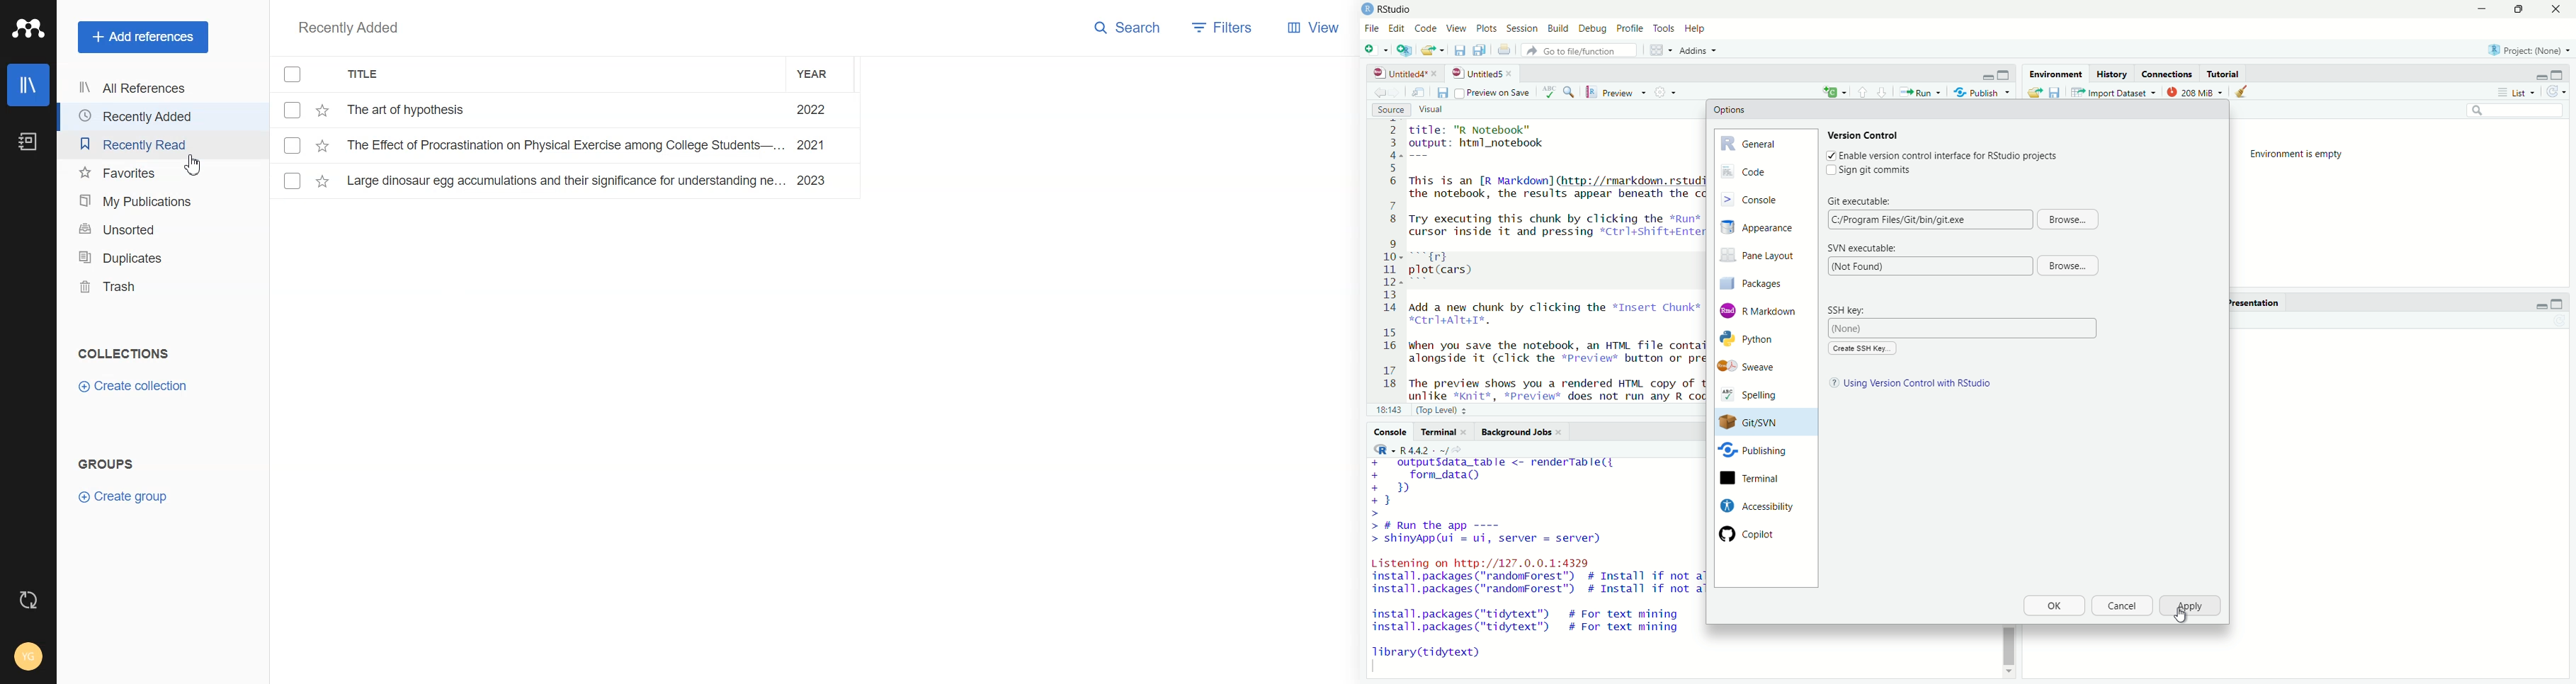  What do you see at coordinates (1460, 449) in the screenshot?
I see `view current working directory` at bounding box center [1460, 449].